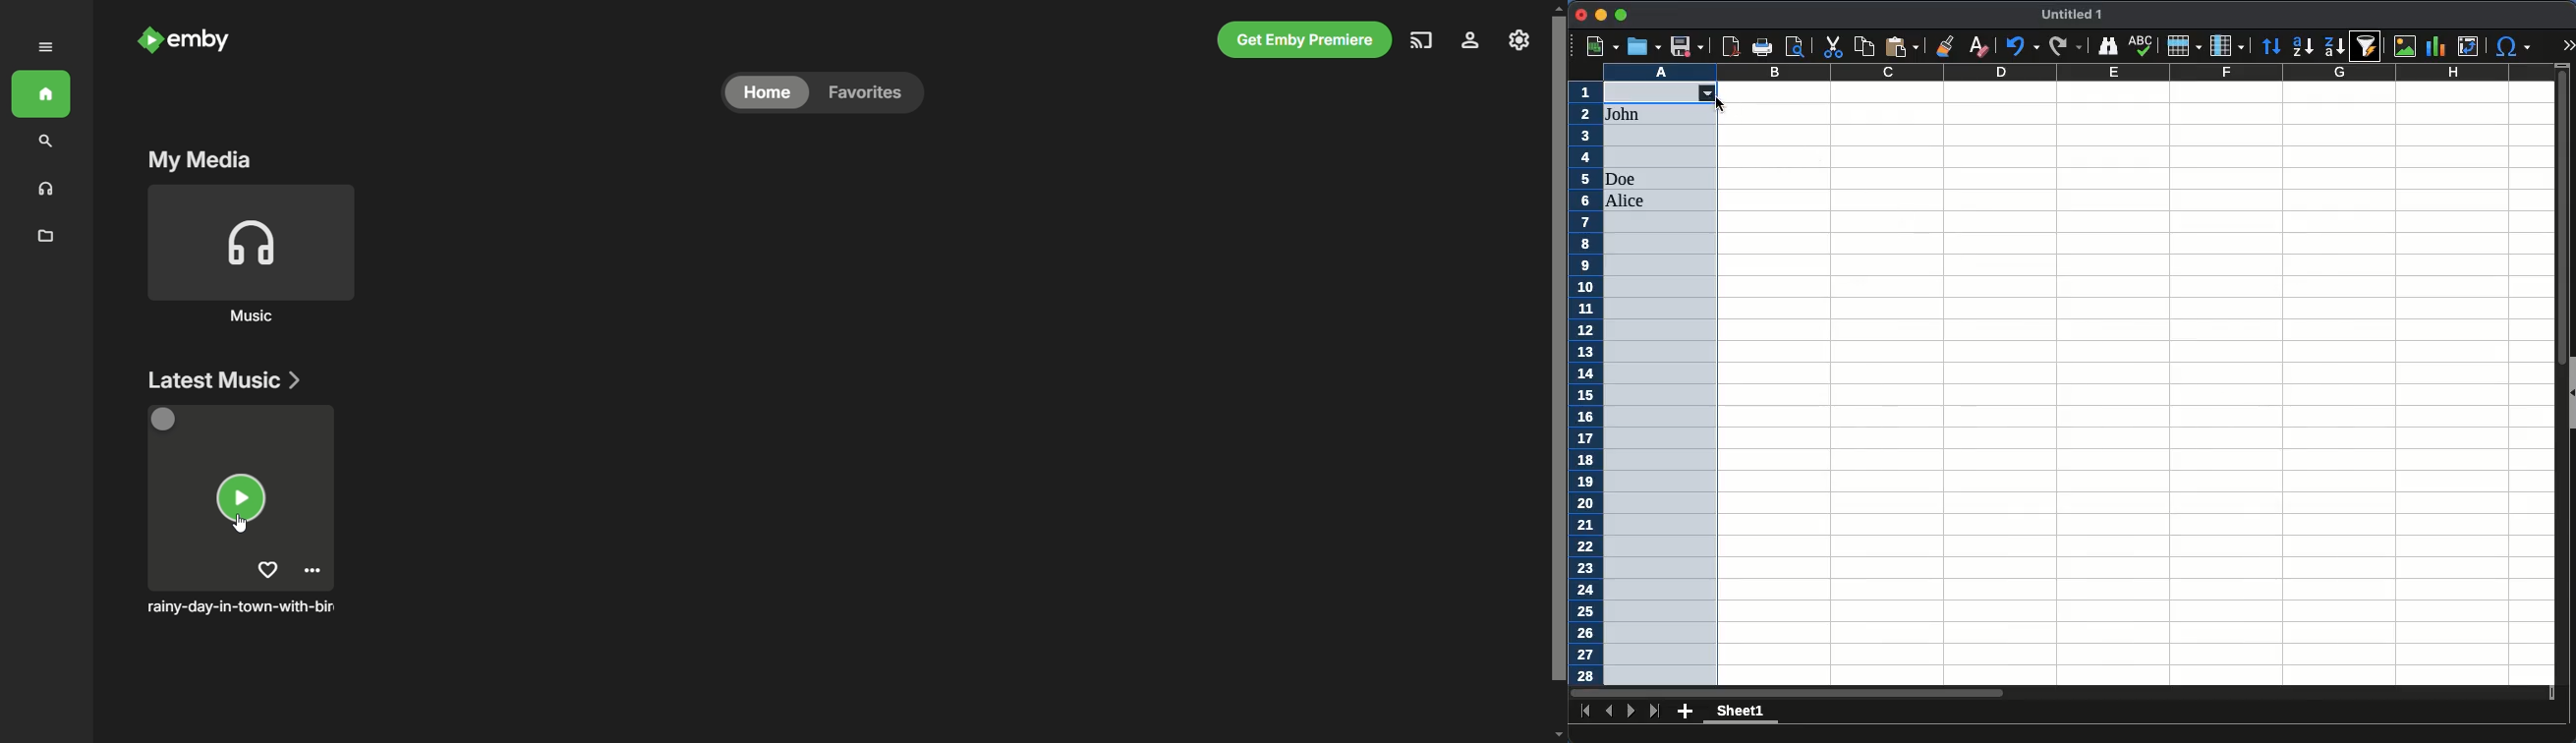 This screenshot has width=2576, height=756. Describe the element at coordinates (2435, 46) in the screenshot. I see `chart` at that location.